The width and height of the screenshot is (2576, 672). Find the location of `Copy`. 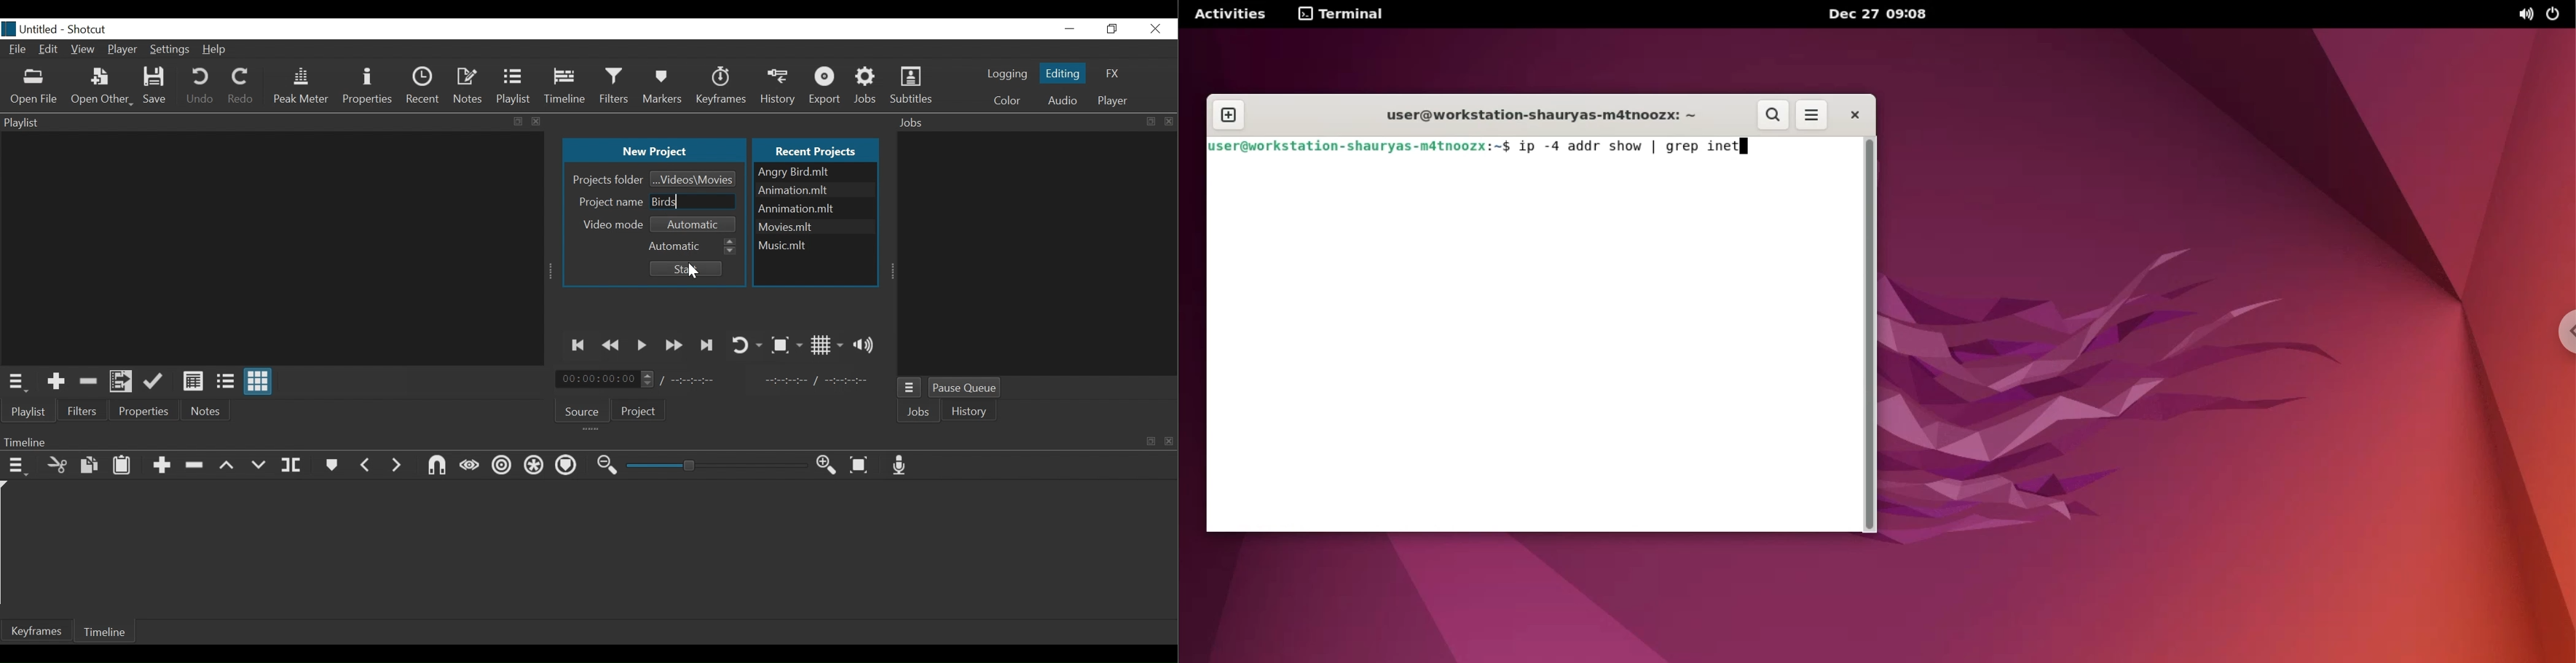

Copy is located at coordinates (90, 465).